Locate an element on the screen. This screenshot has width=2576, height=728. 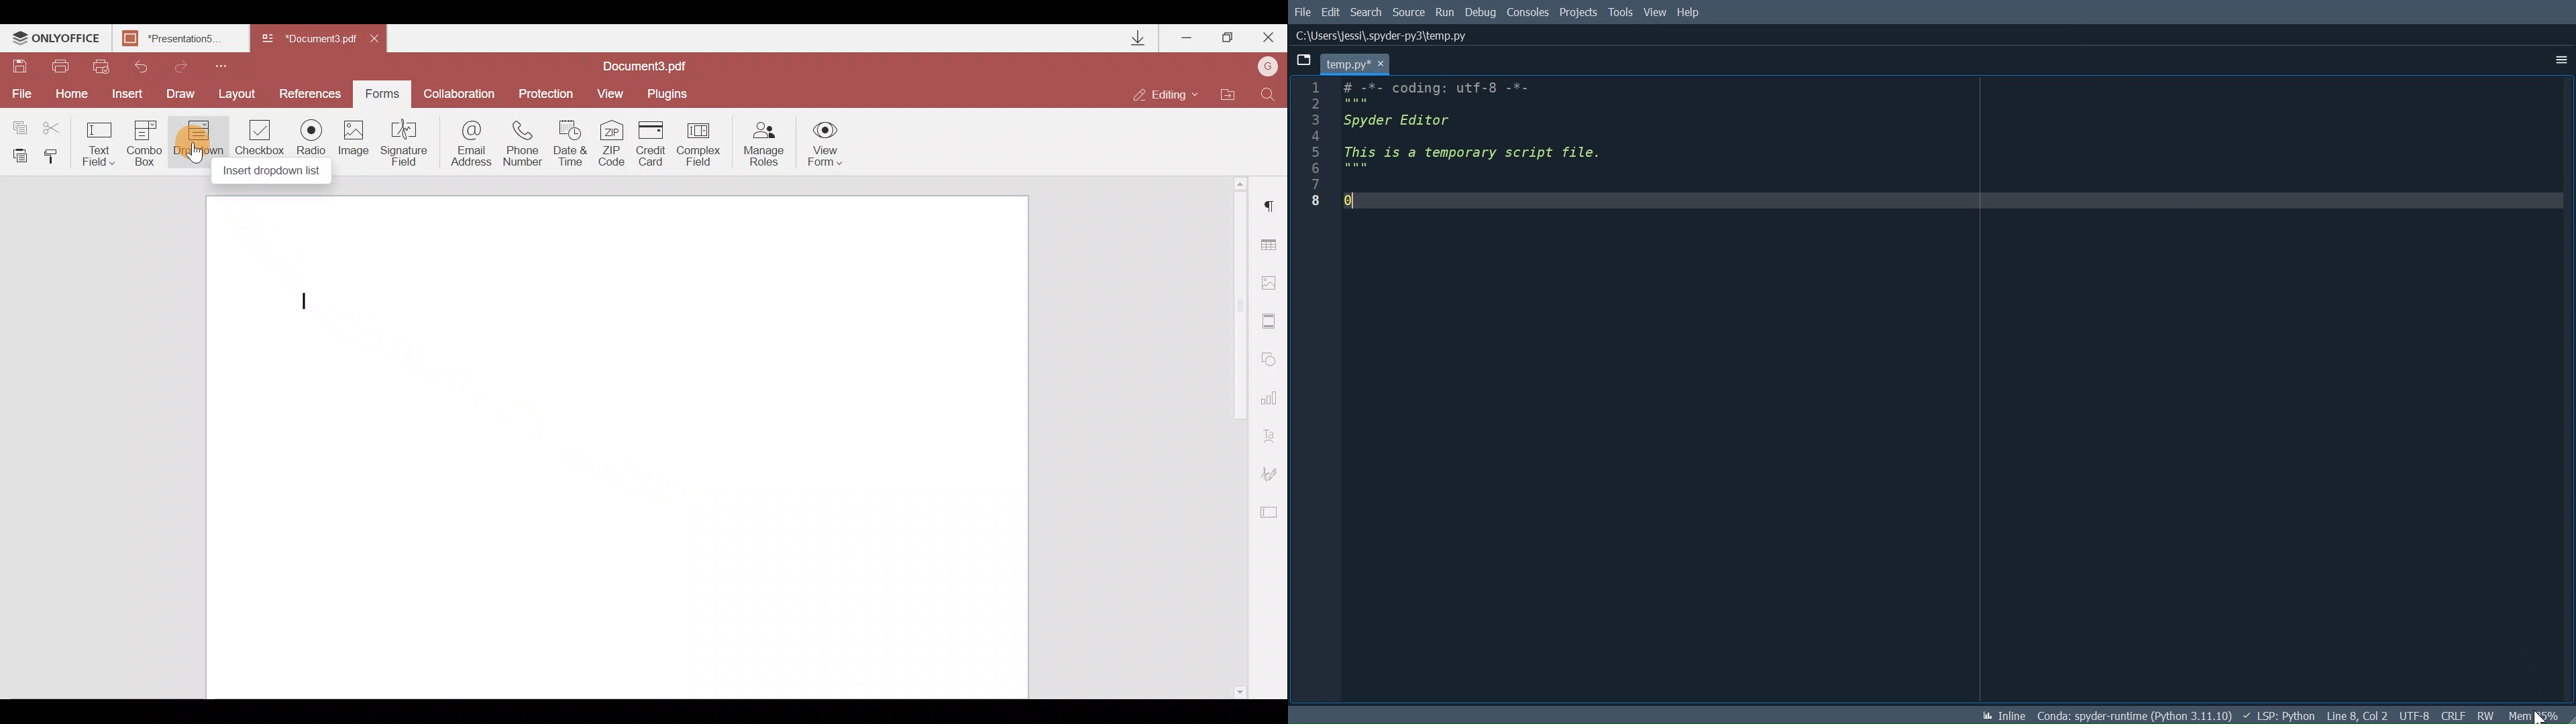
More Options is located at coordinates (2561, 60).